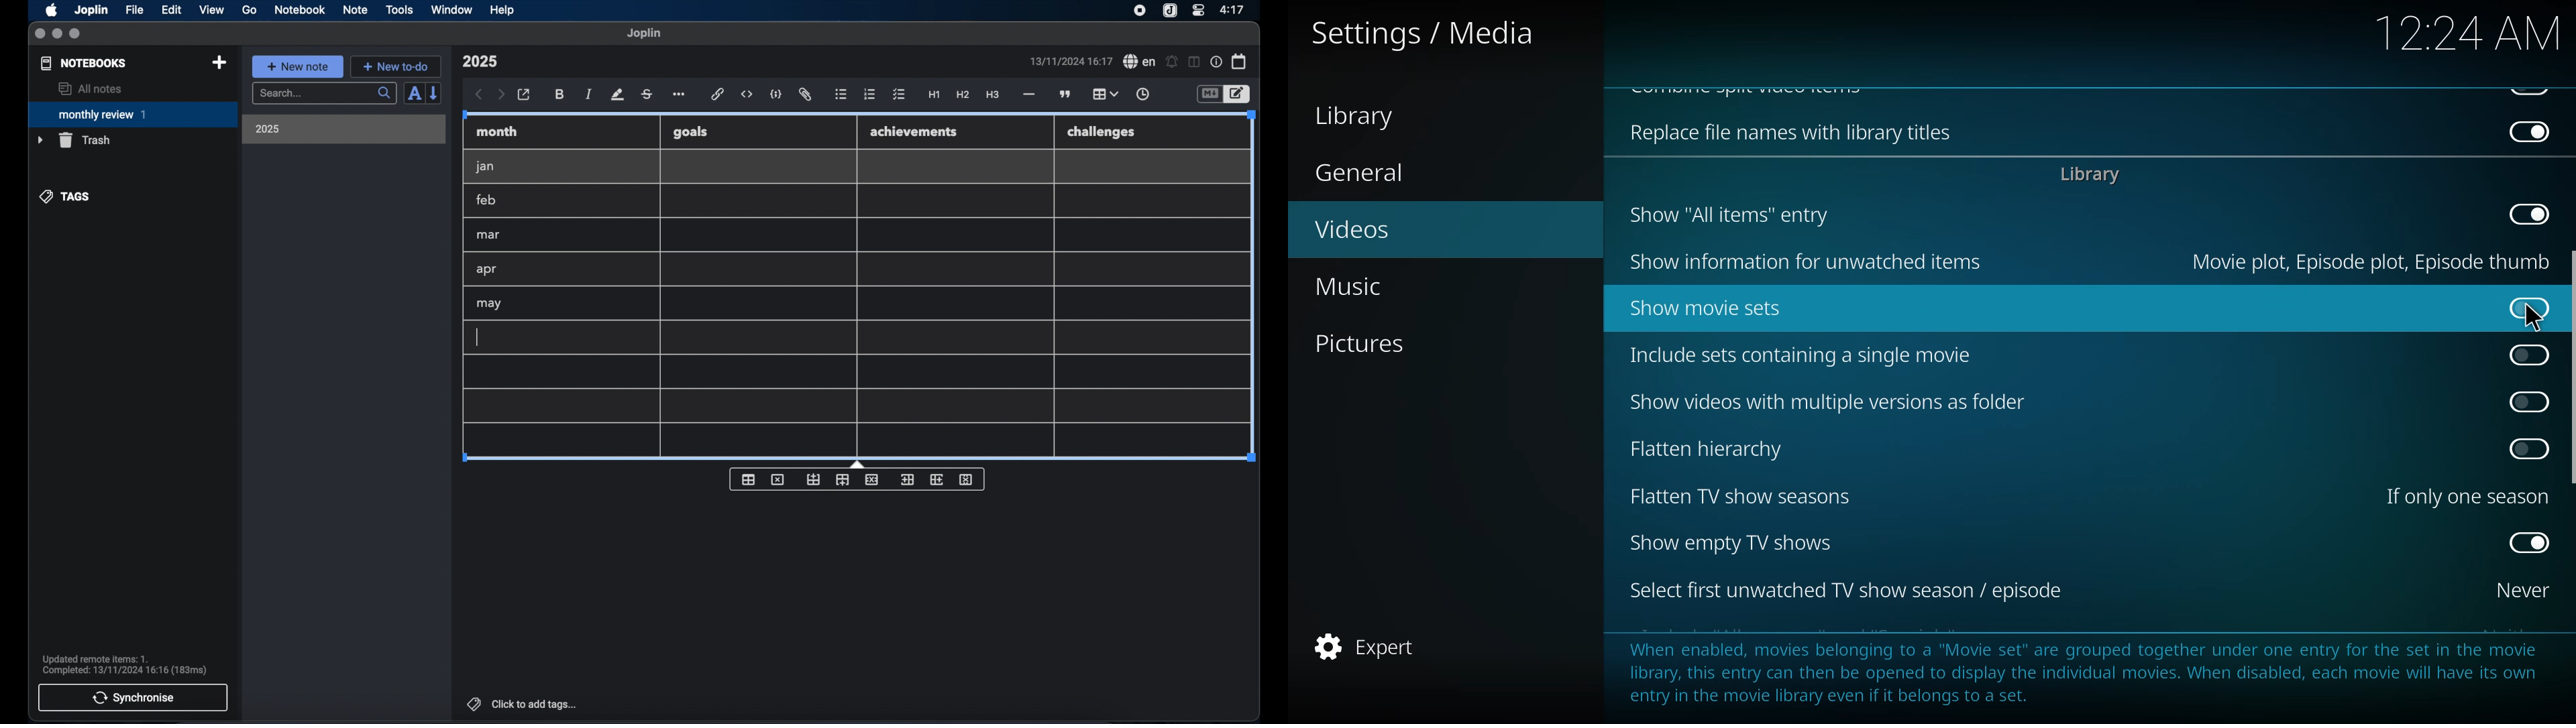  Describe the element at coordinates (1195, 62) in the screenshot. I see `toggle editor layout` at that location.